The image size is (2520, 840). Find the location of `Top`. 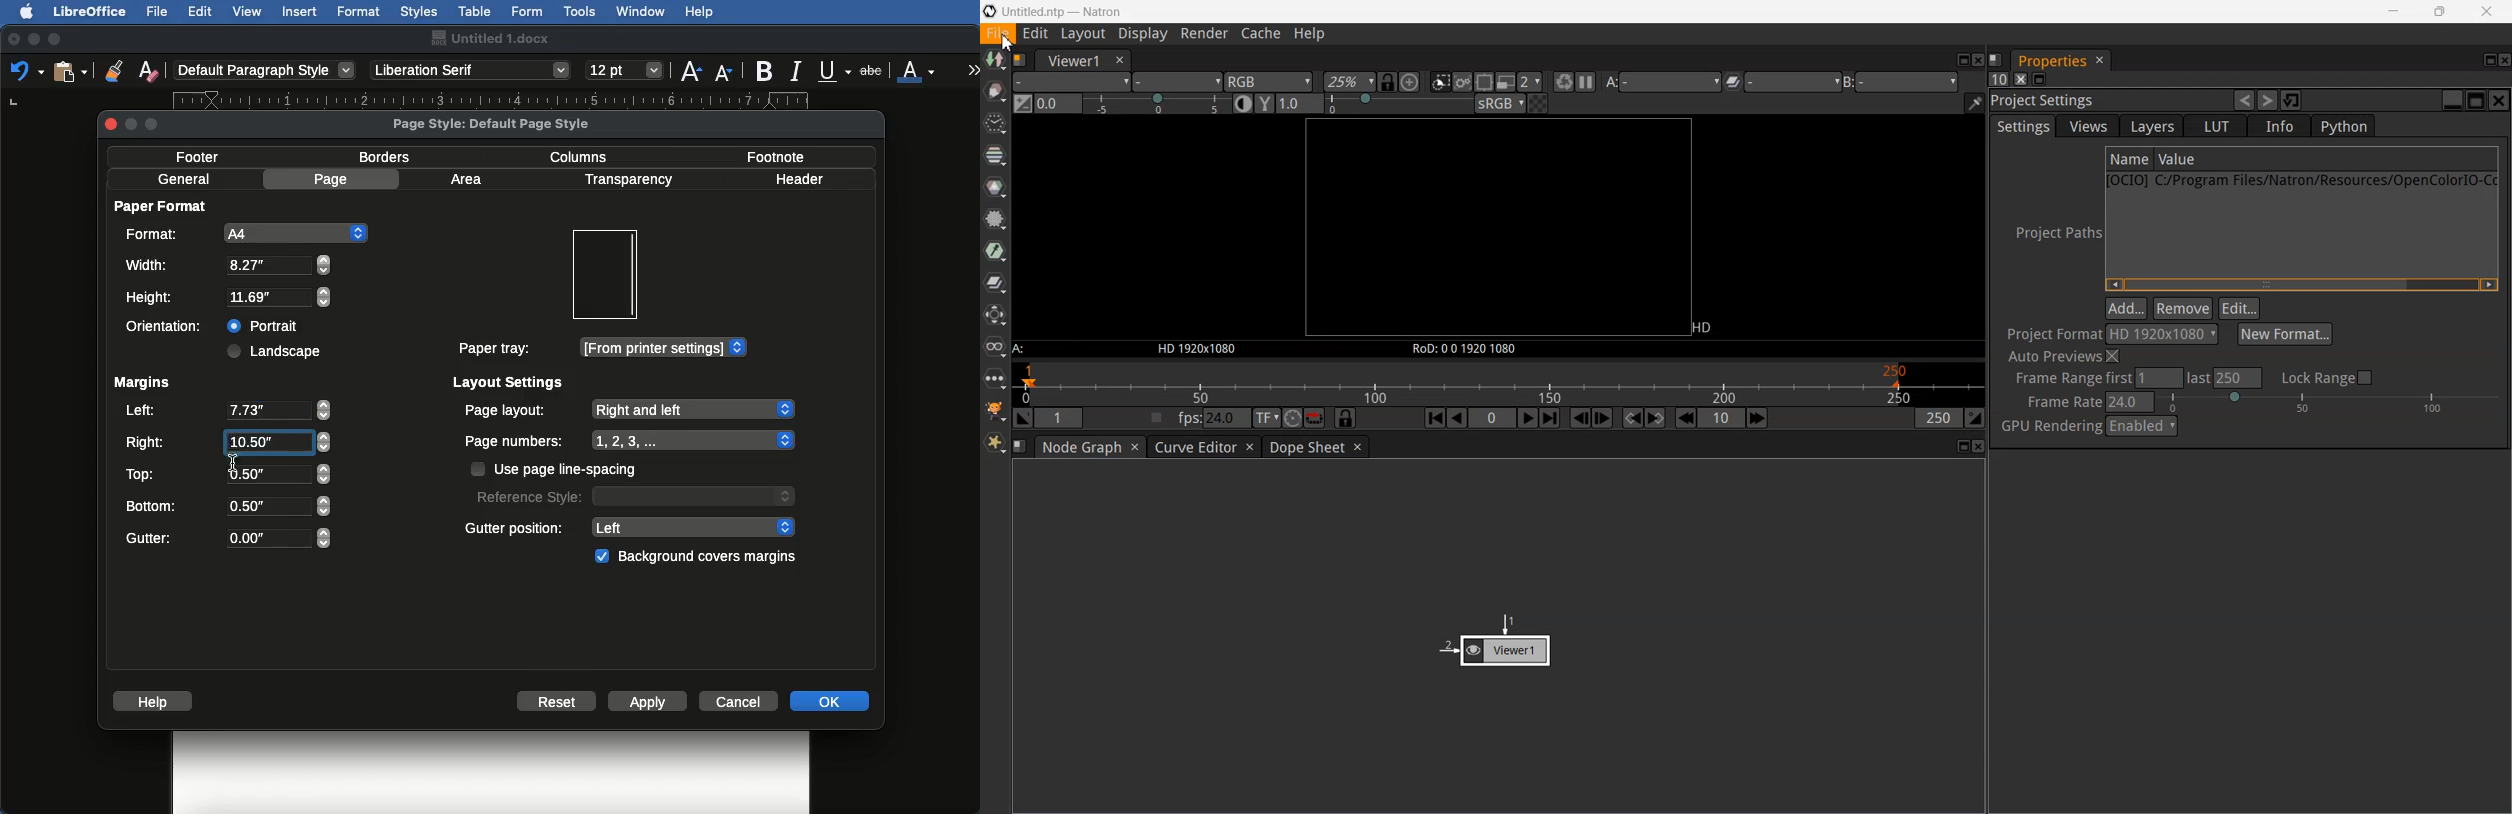

Top is located at coordinates (225, 474).